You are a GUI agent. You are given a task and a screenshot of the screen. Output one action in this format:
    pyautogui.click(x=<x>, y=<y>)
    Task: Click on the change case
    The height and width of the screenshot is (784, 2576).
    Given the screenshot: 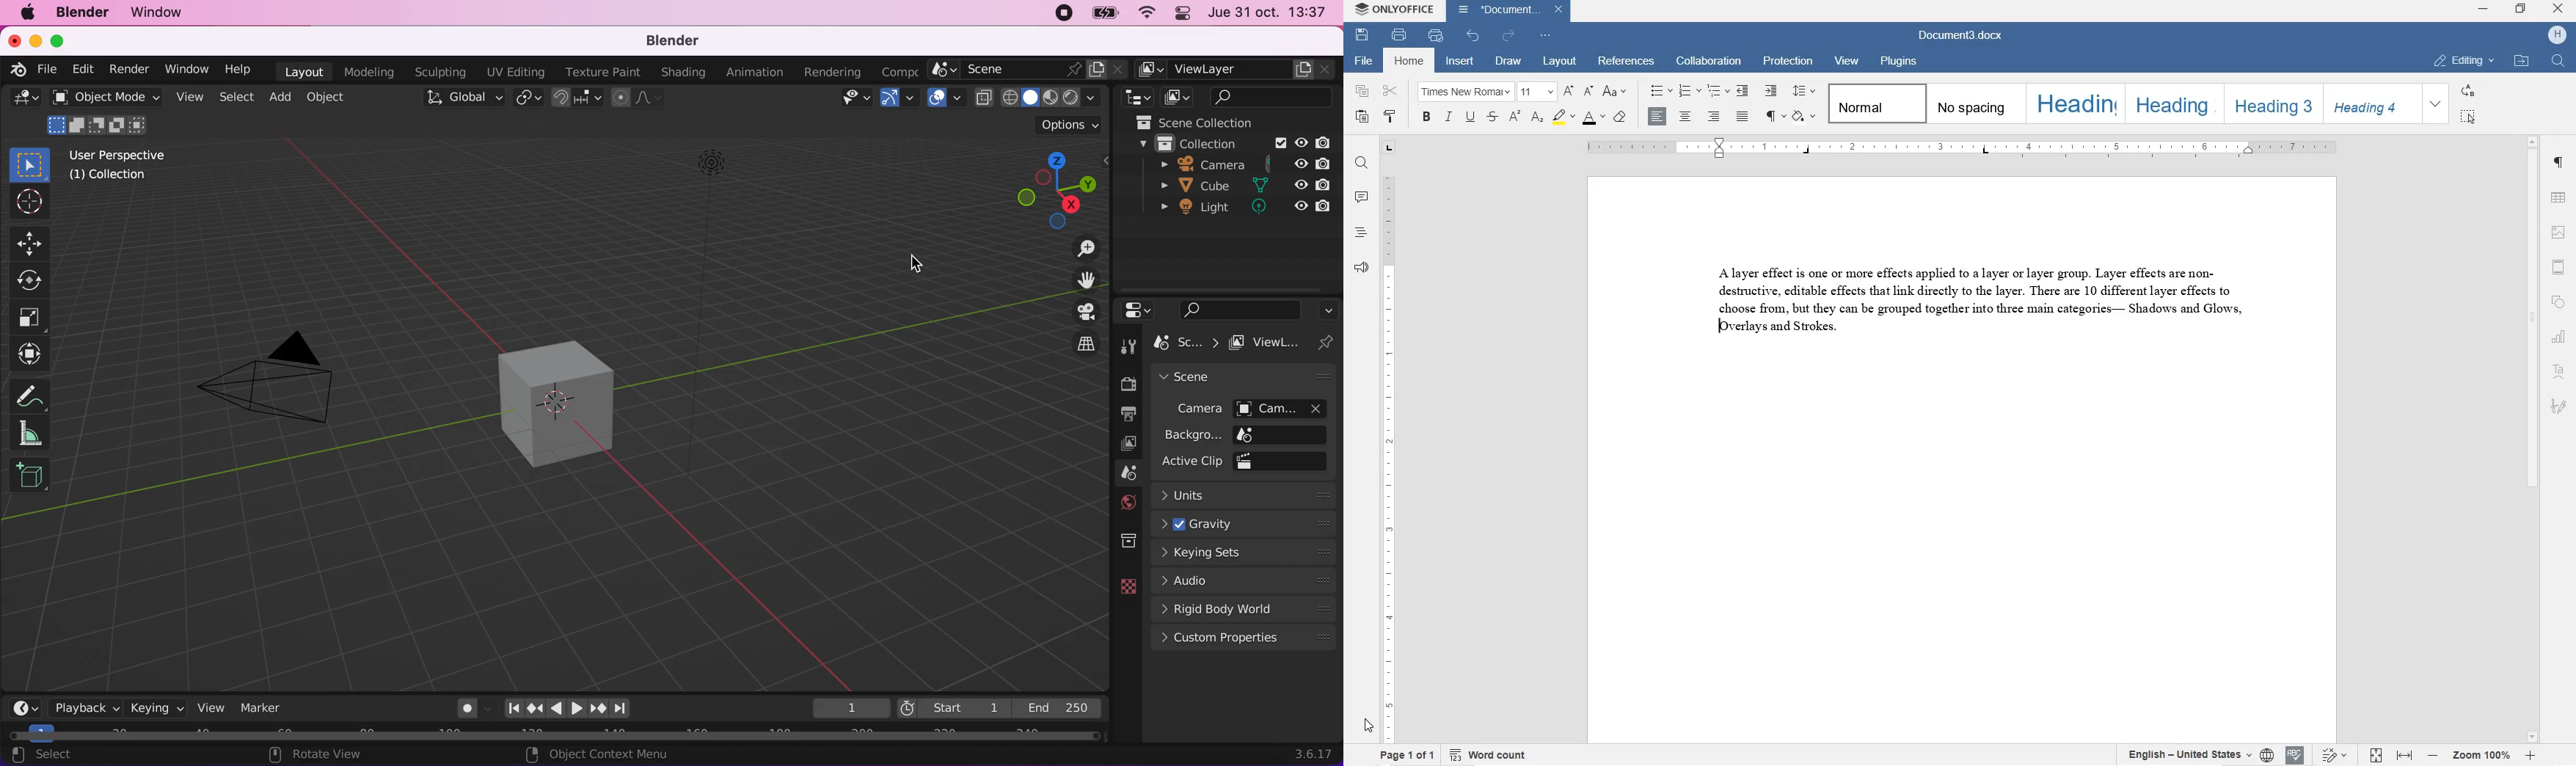 What is the action you would take?
    pyautogui.click(x=1616, y=92)
    